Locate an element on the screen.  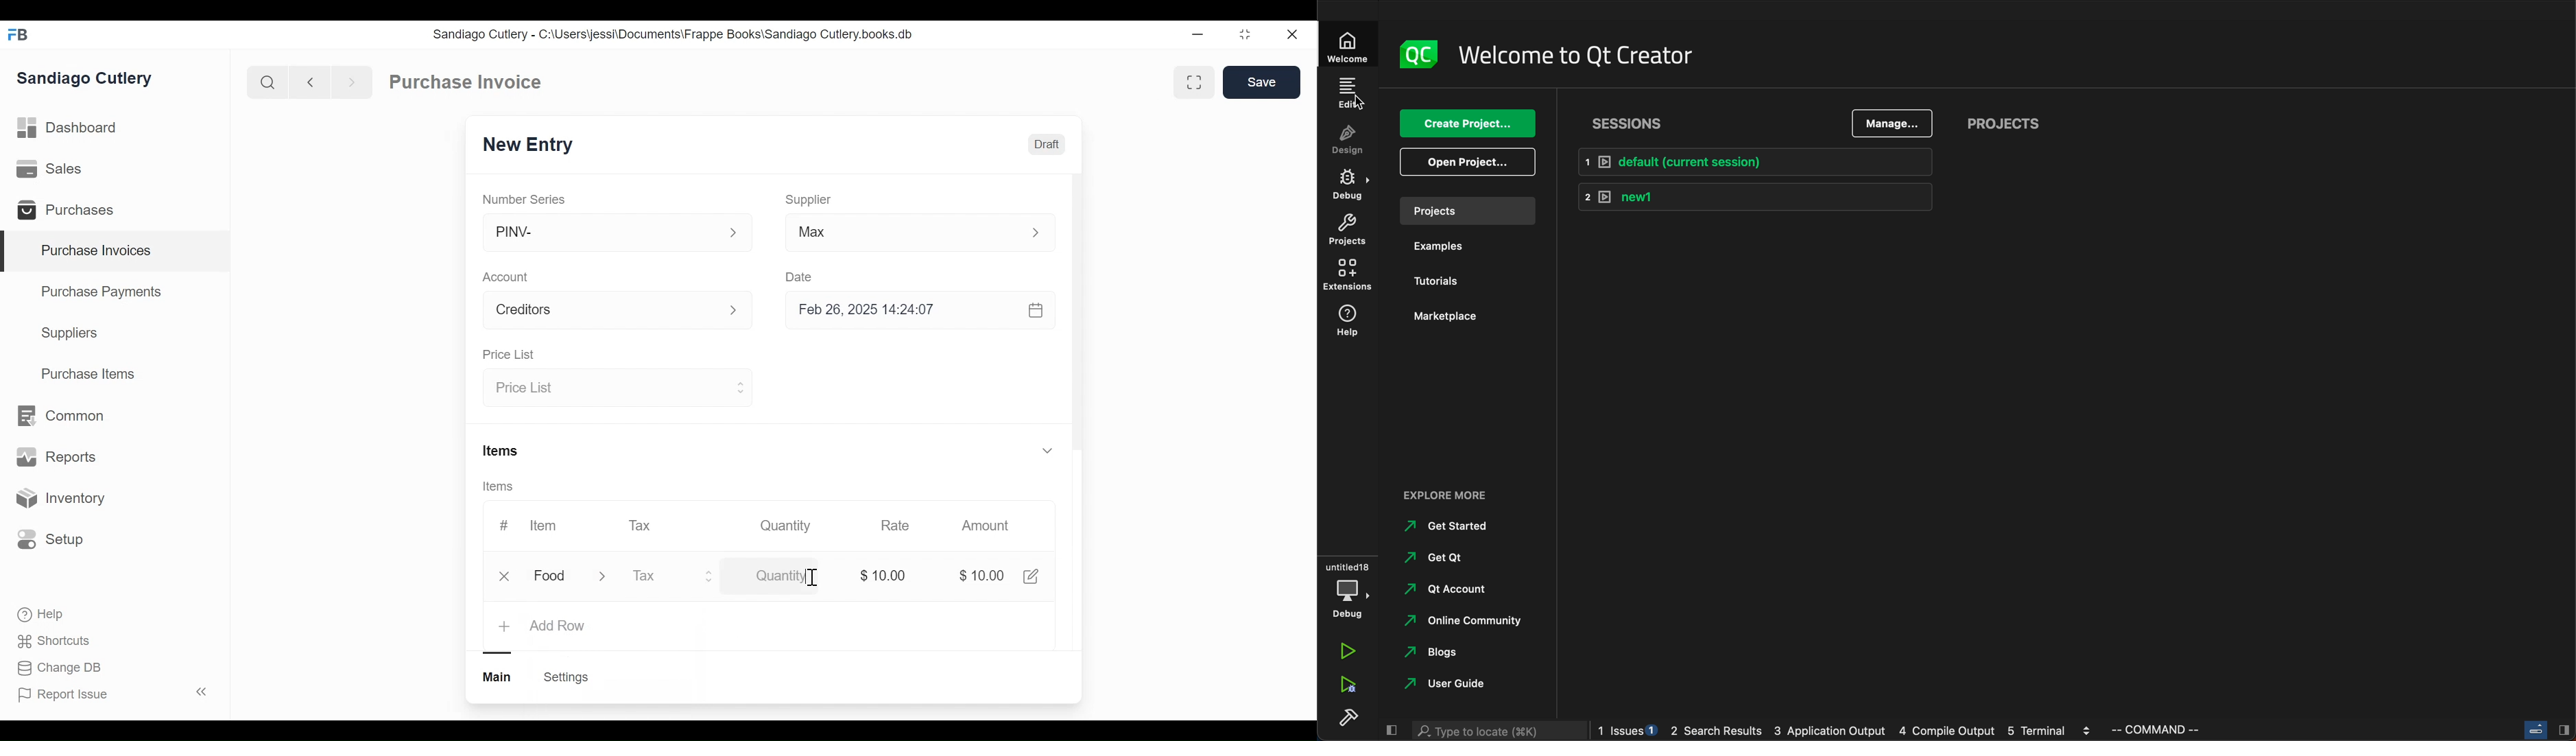
Items is located at coordinates (502, 452).